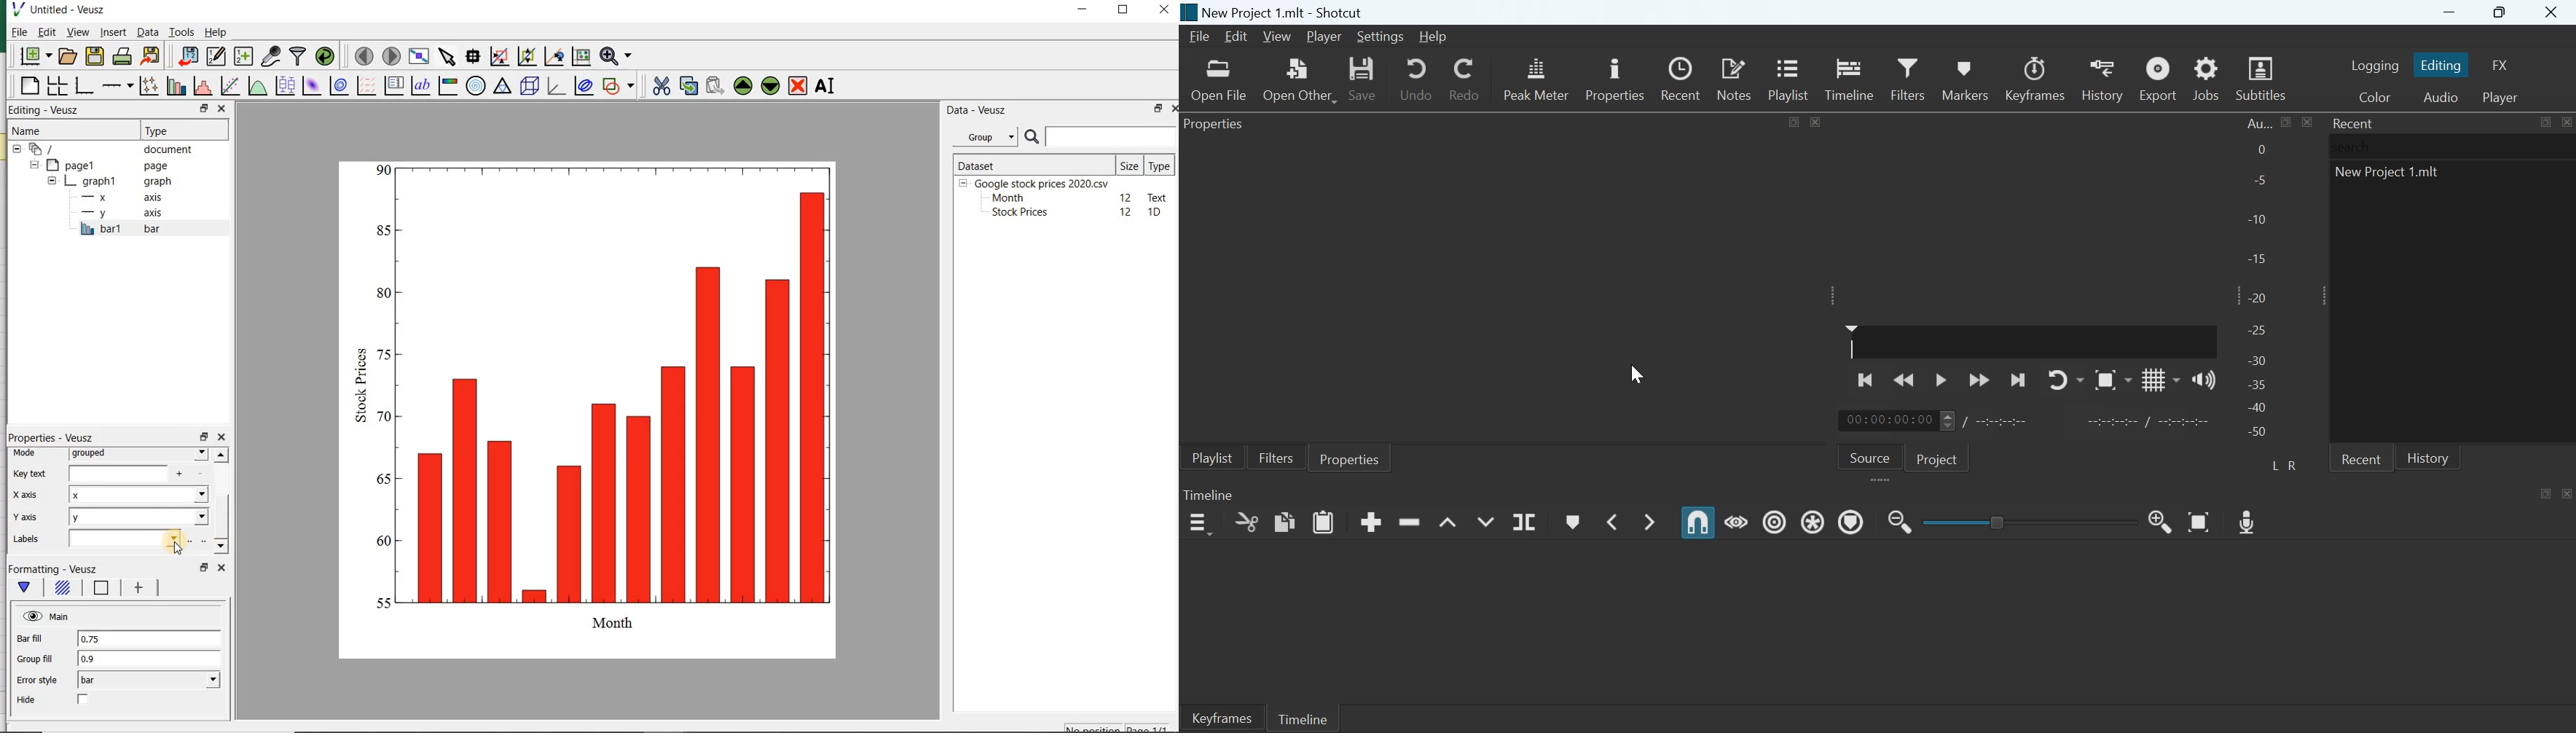 Image resolution: width=2576 pixels, height=756 pixels. What do you see at coordinates (1525, 522) in the screenshot?
I see `Split at payhead` at bounding box center [1525, 522].